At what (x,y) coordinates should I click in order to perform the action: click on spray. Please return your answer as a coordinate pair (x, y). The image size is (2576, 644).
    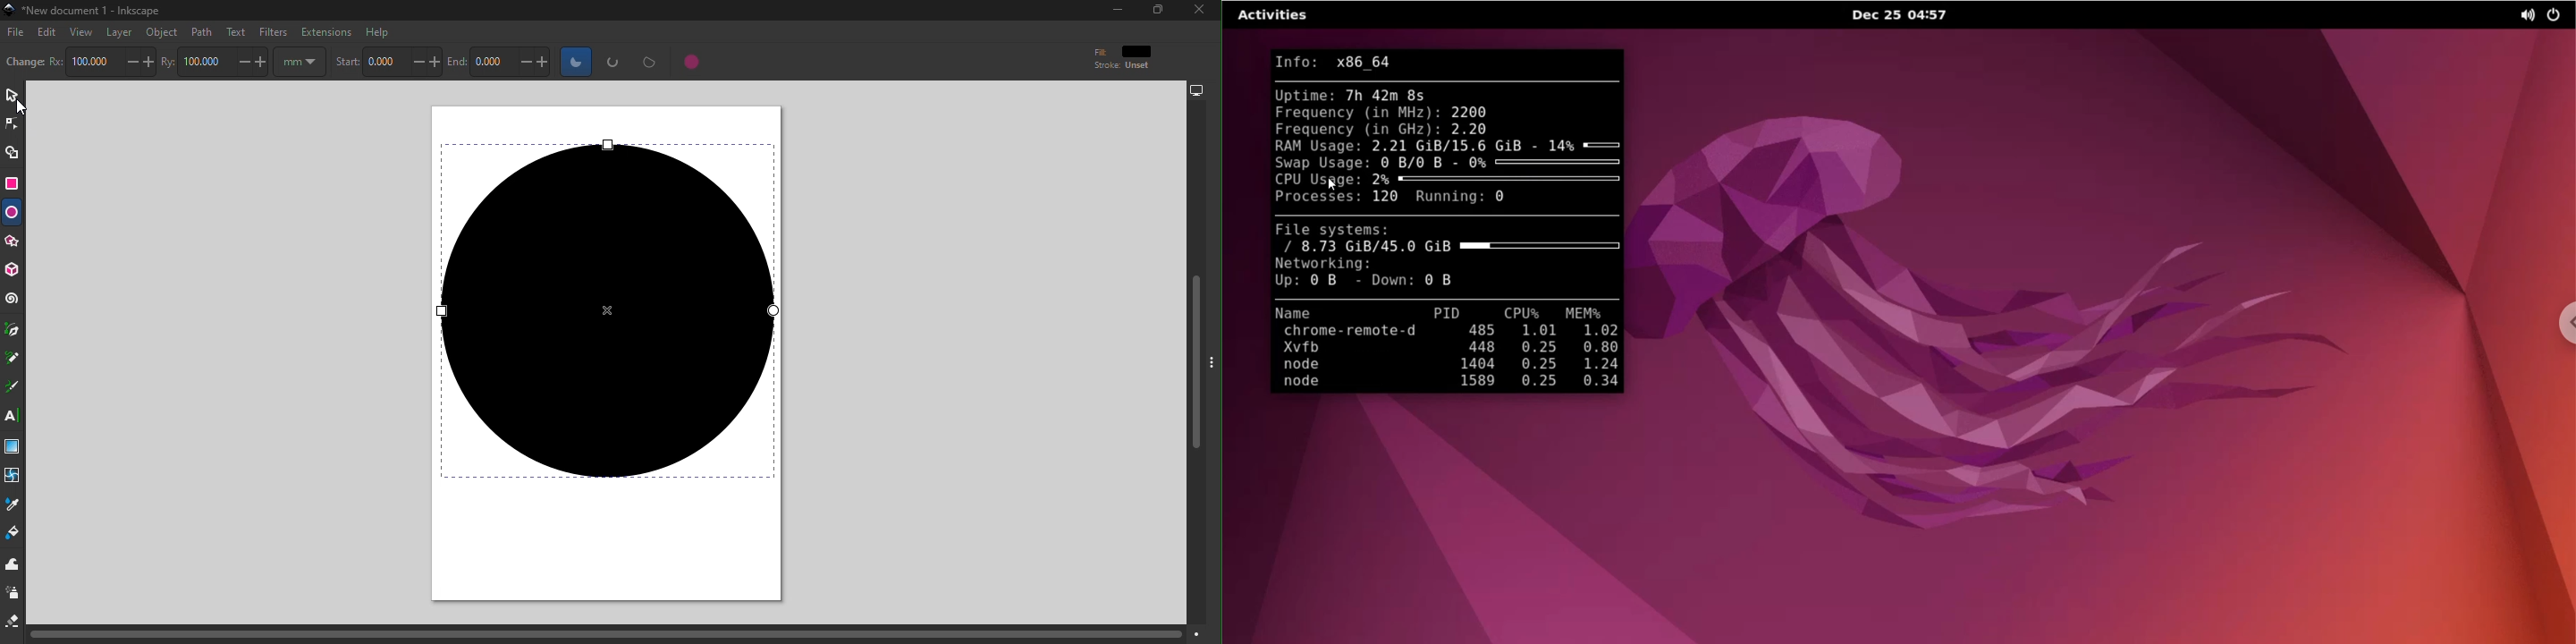
    Looking at the image, I should click on (13, 594).